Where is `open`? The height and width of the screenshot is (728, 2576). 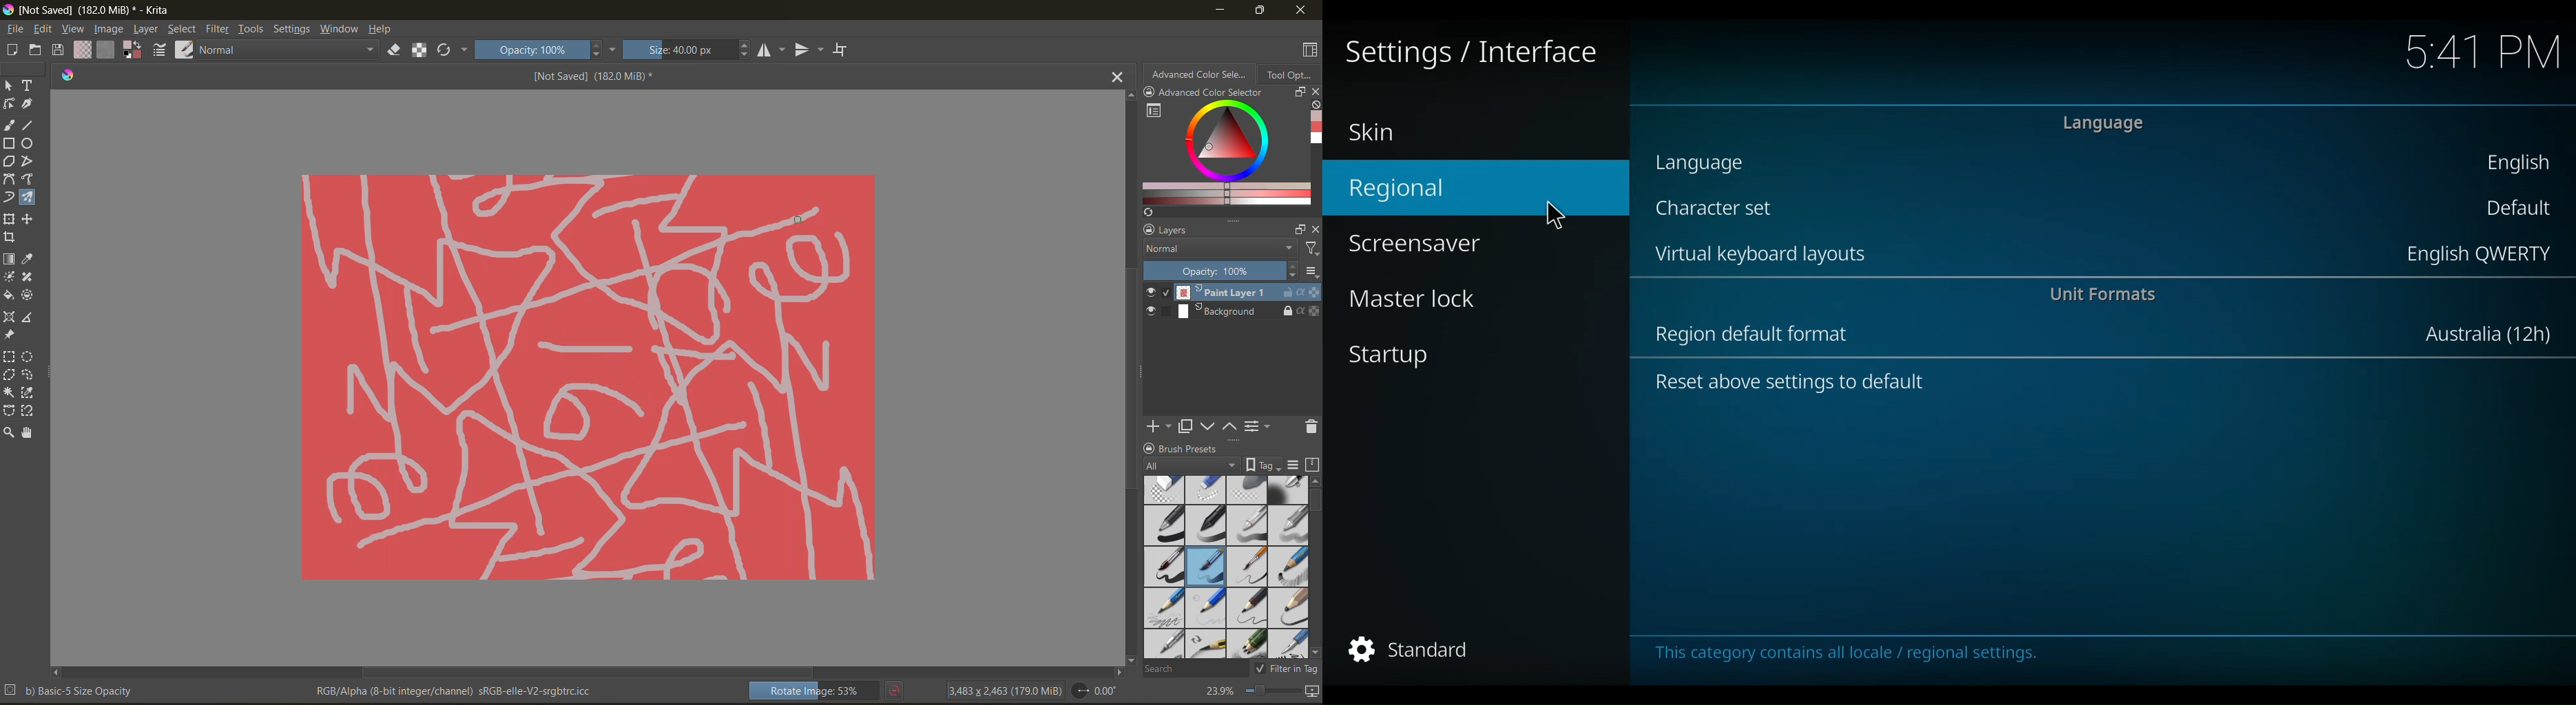 open is located at coordinates (37, 50).